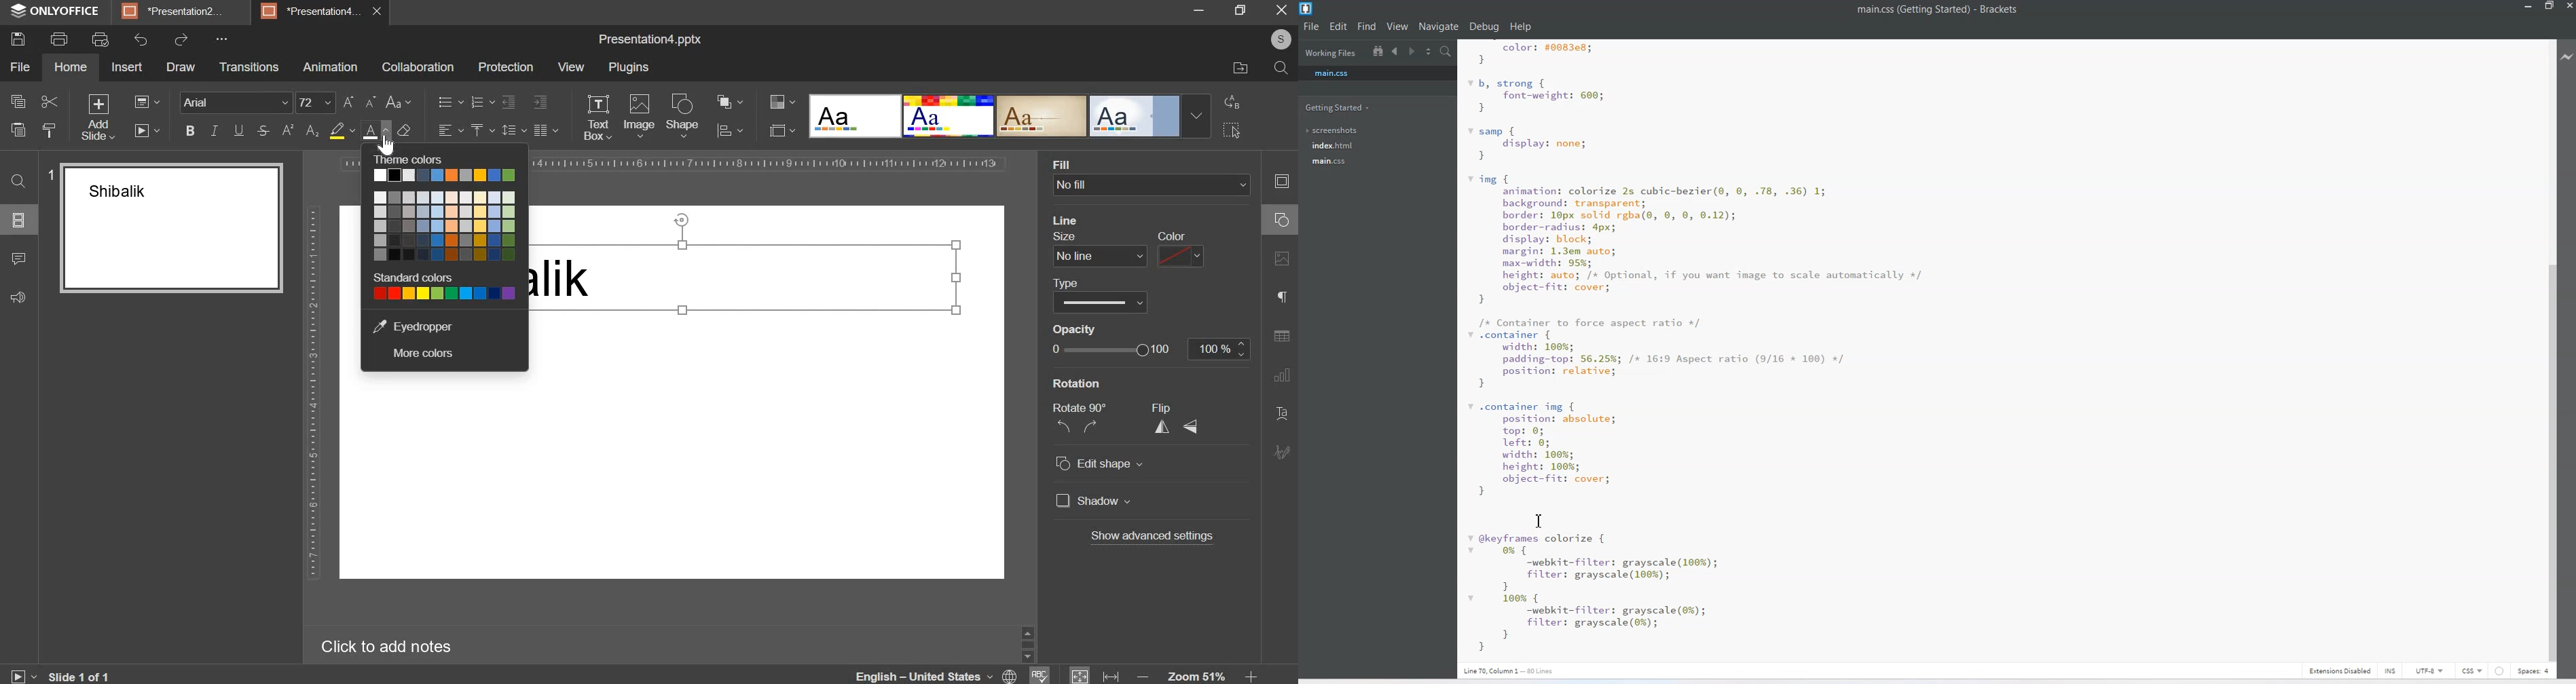 The height and width of the screenshot is (700, 2576). Describe the element at coordinates (1247, 672) in the screenshot. I see `zoom in` at that location.